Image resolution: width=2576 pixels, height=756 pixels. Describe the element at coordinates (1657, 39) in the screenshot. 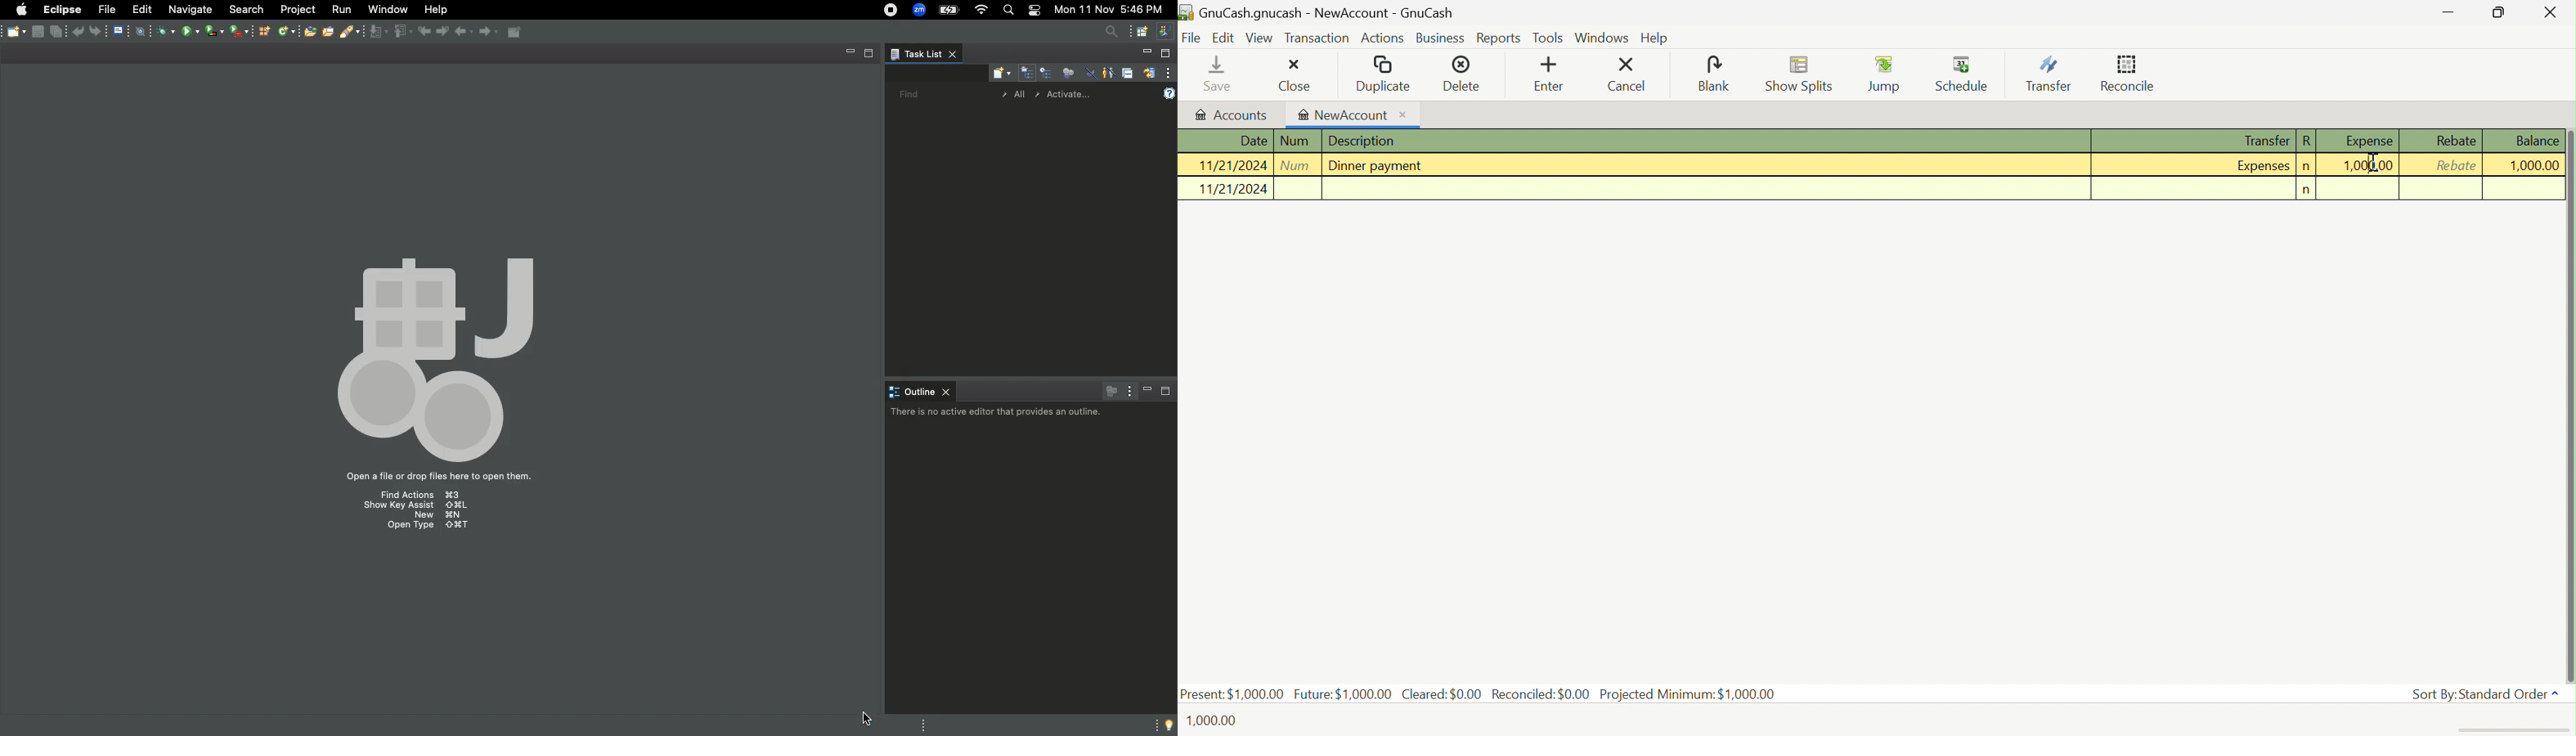

I see `Help` at that location.